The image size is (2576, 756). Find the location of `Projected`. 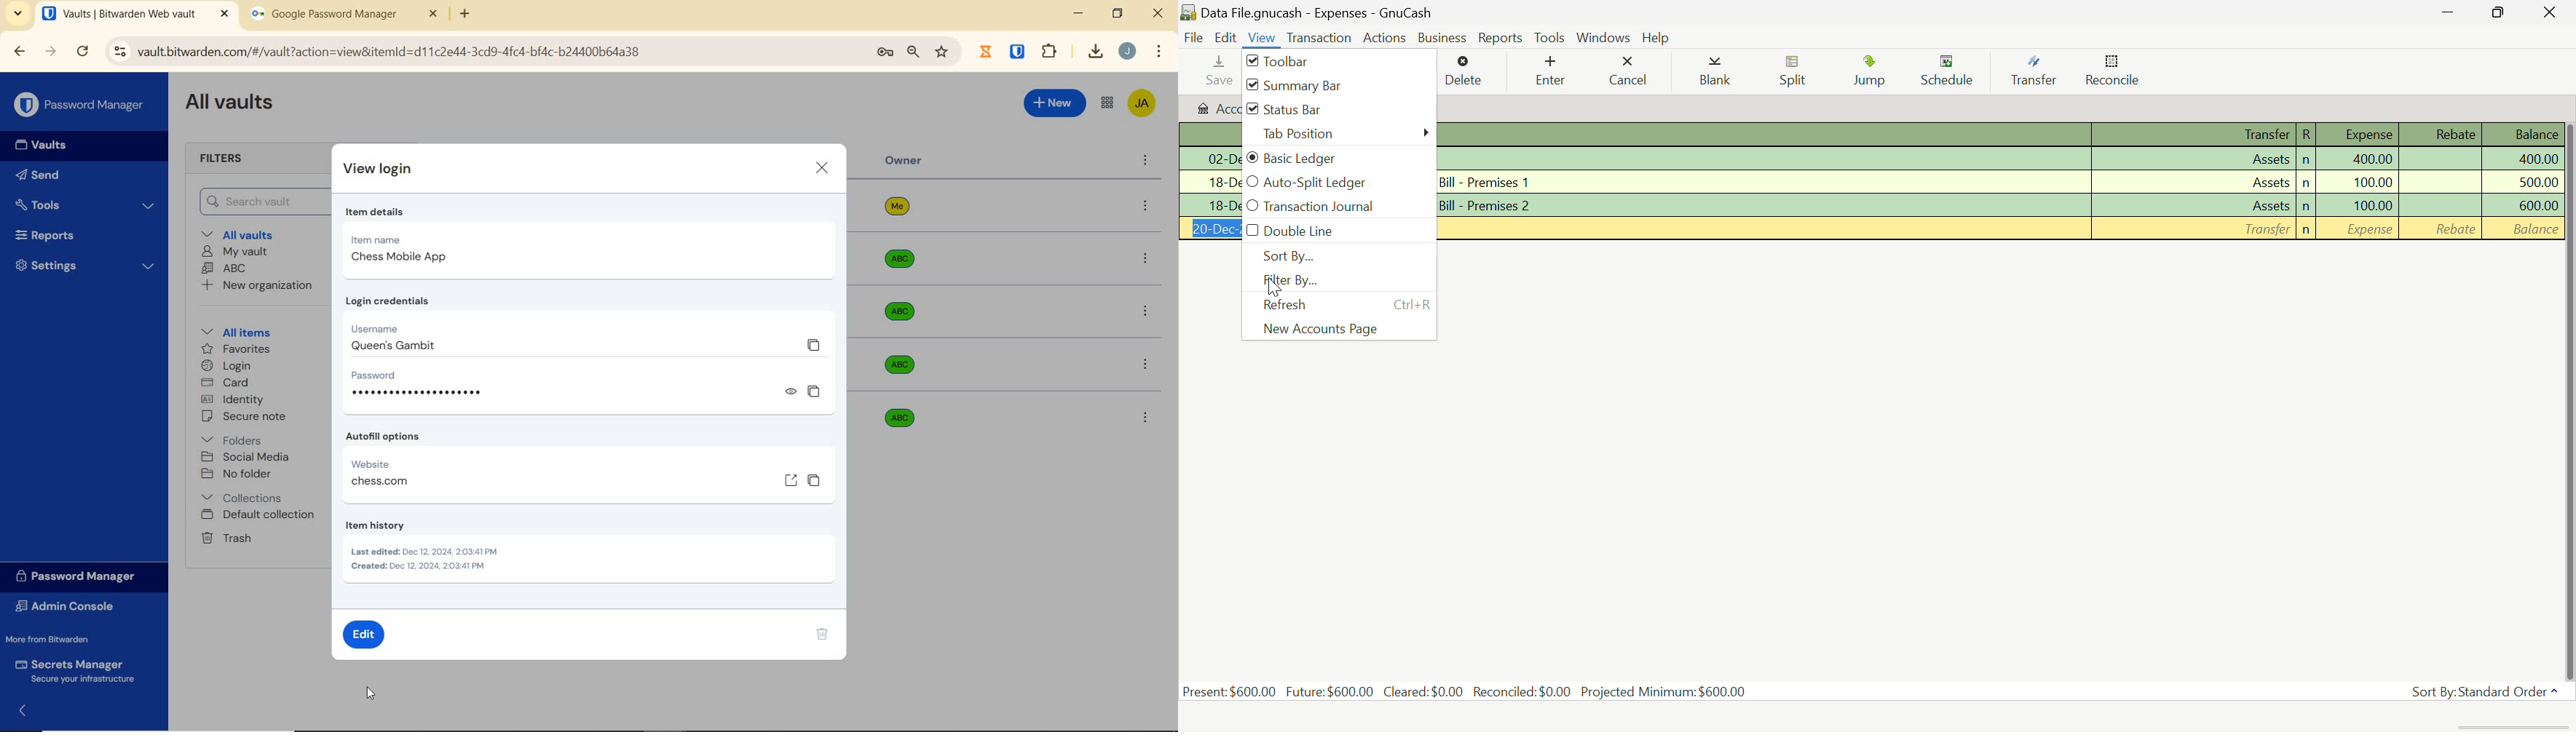

Projected is located at coordinates (1663, 691).